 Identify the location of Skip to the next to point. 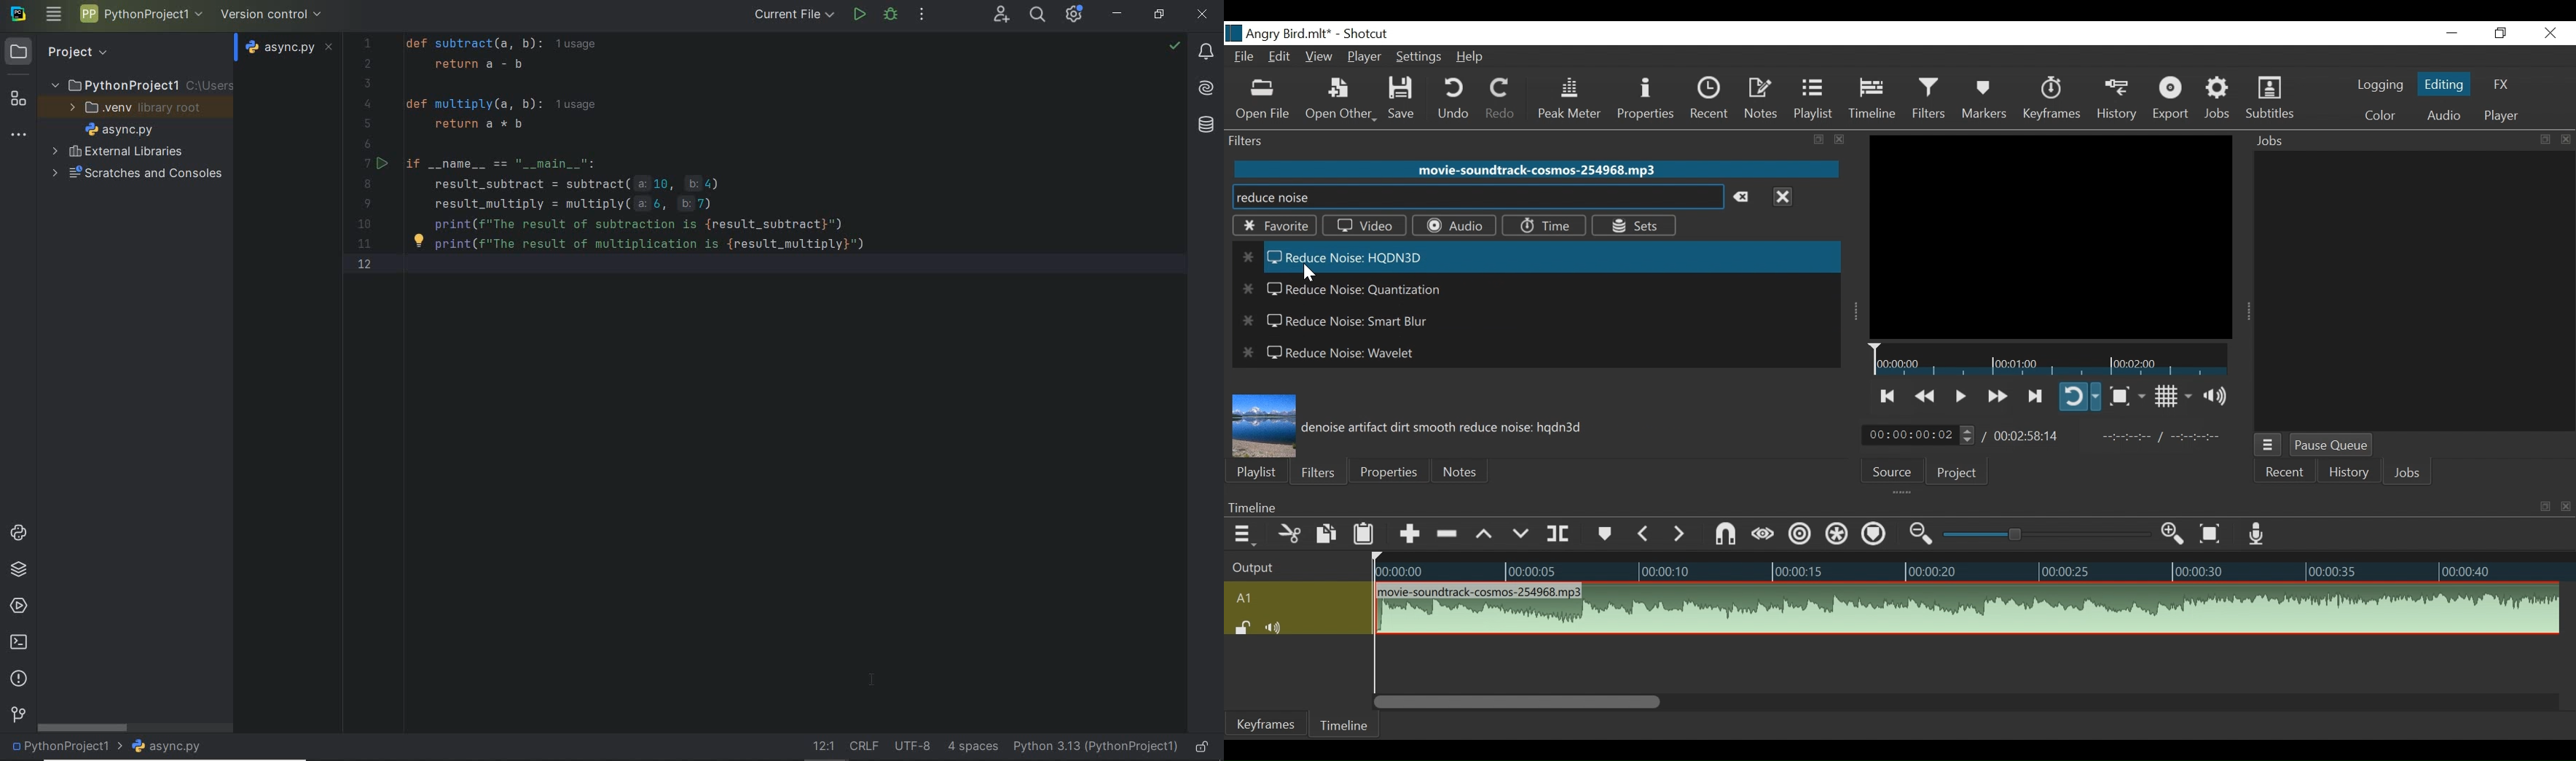
(1889, 394).